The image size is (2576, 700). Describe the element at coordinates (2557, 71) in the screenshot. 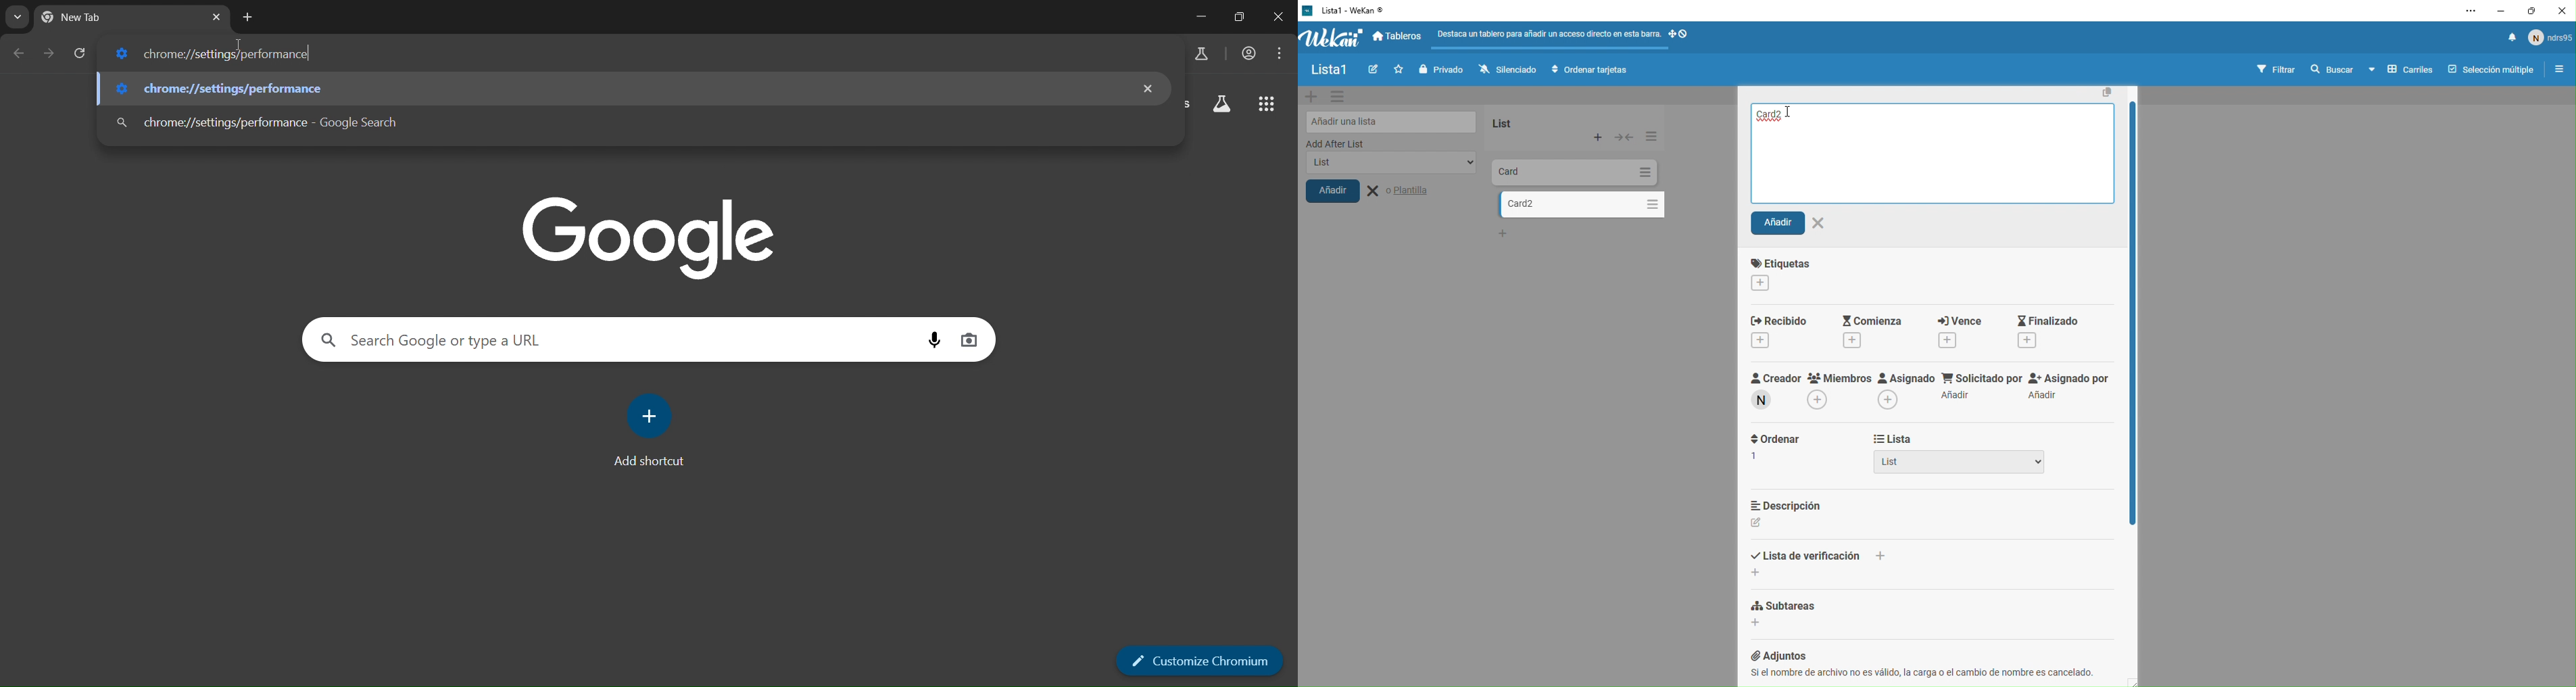

I see `opciones` at that location.